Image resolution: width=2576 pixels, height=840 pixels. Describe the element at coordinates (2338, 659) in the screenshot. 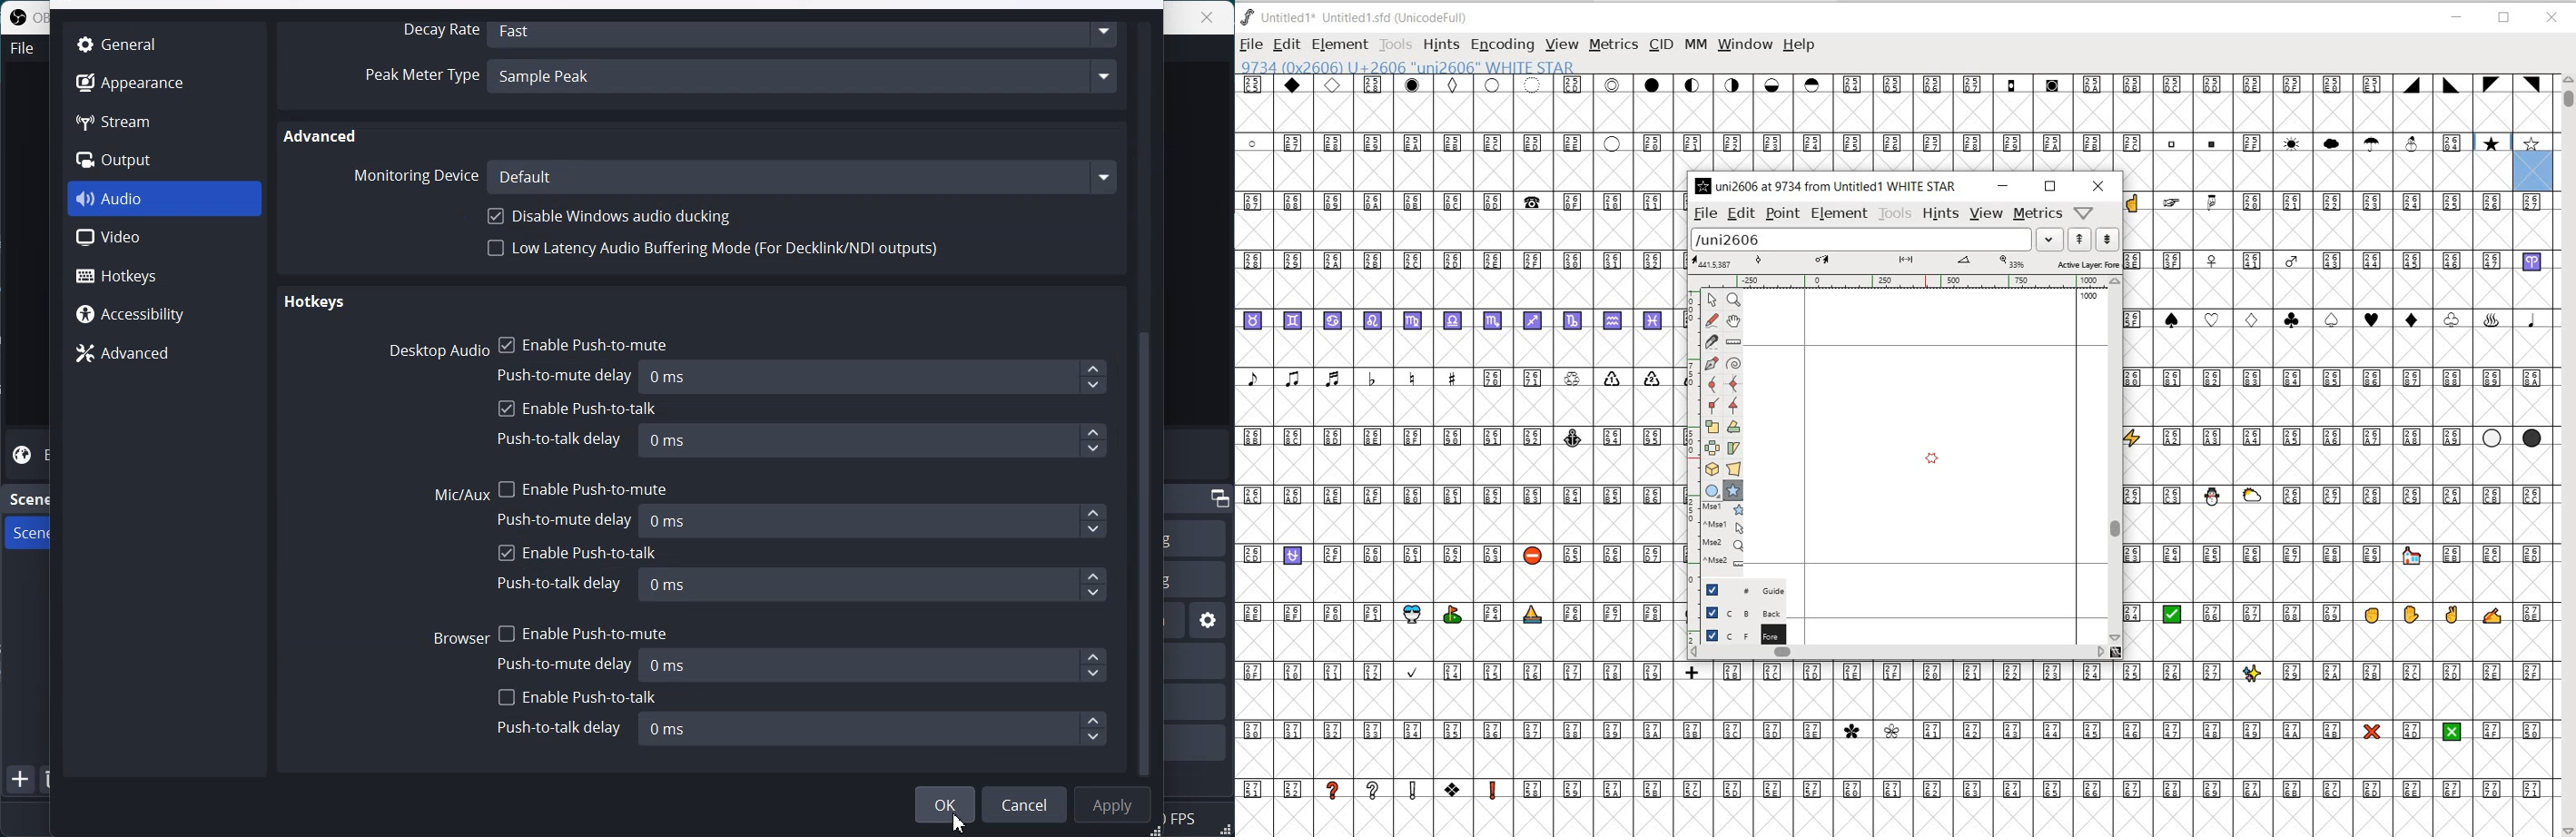

I see `GLYPHY CHARACTERS & NUMBERS` at that location.